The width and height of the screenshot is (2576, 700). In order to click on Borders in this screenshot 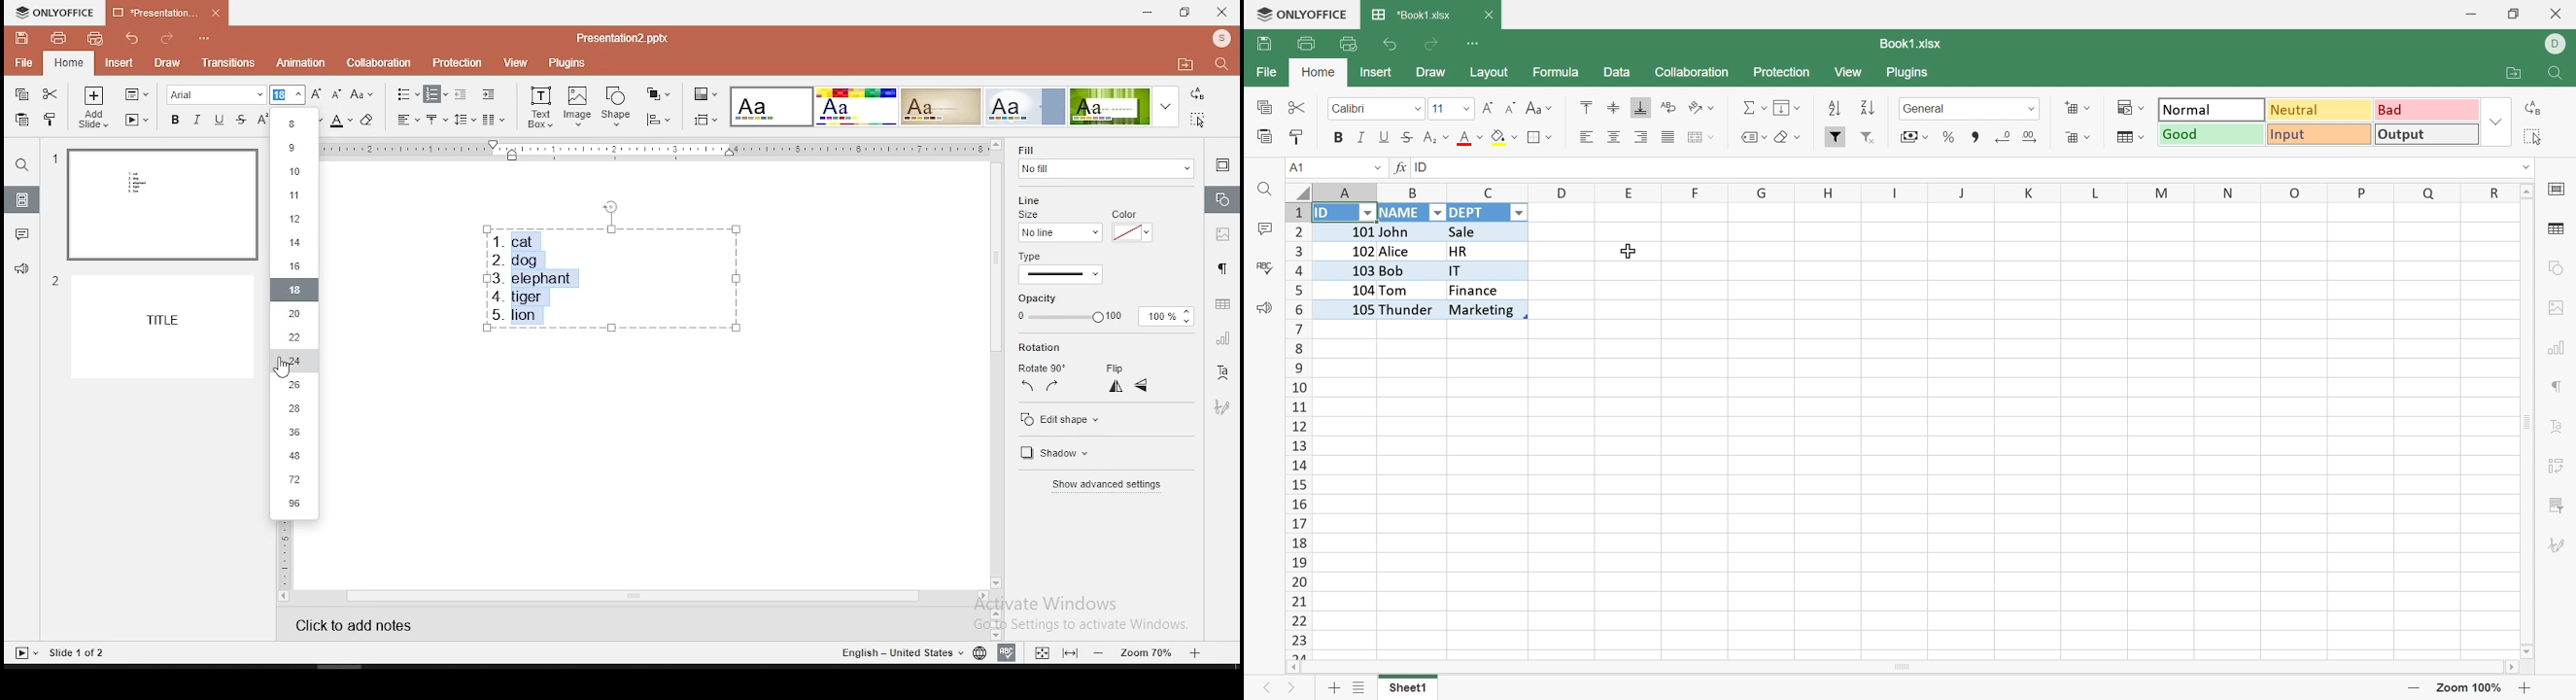, I will do `click(1537, 138)`.